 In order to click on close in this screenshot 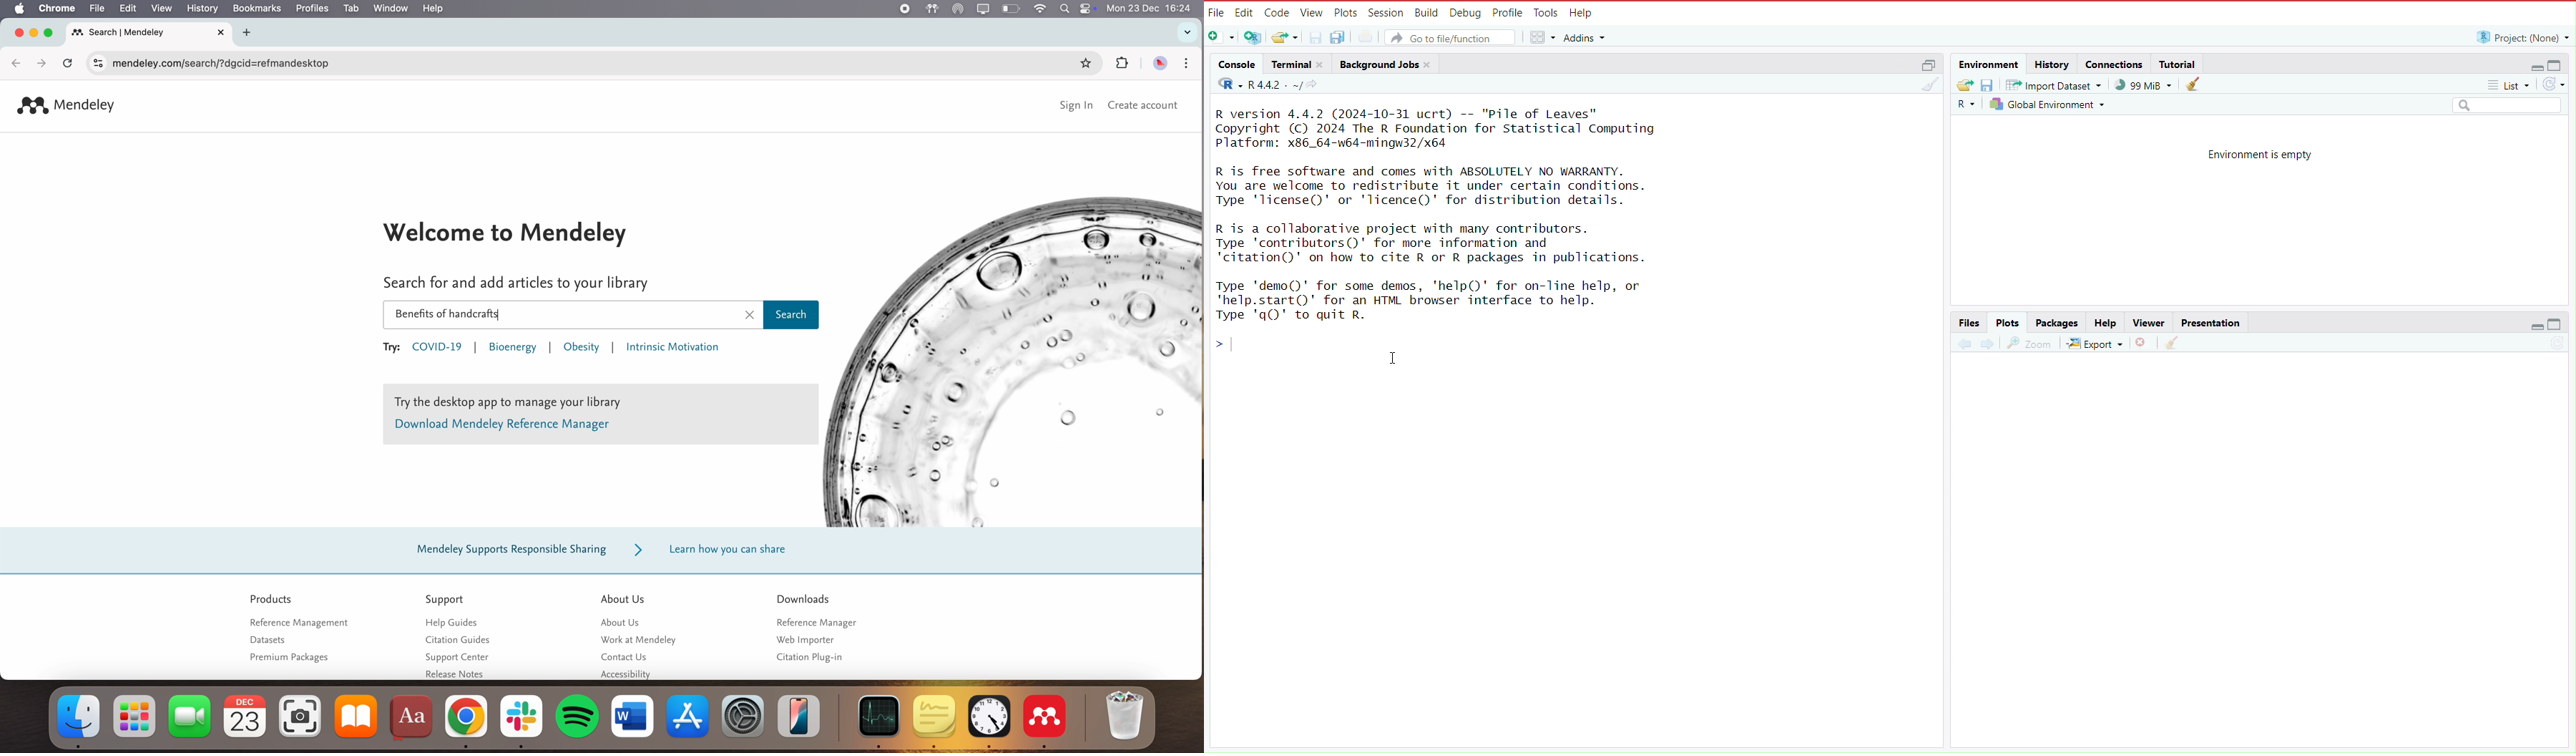, I will do `click(1431, 64)`.